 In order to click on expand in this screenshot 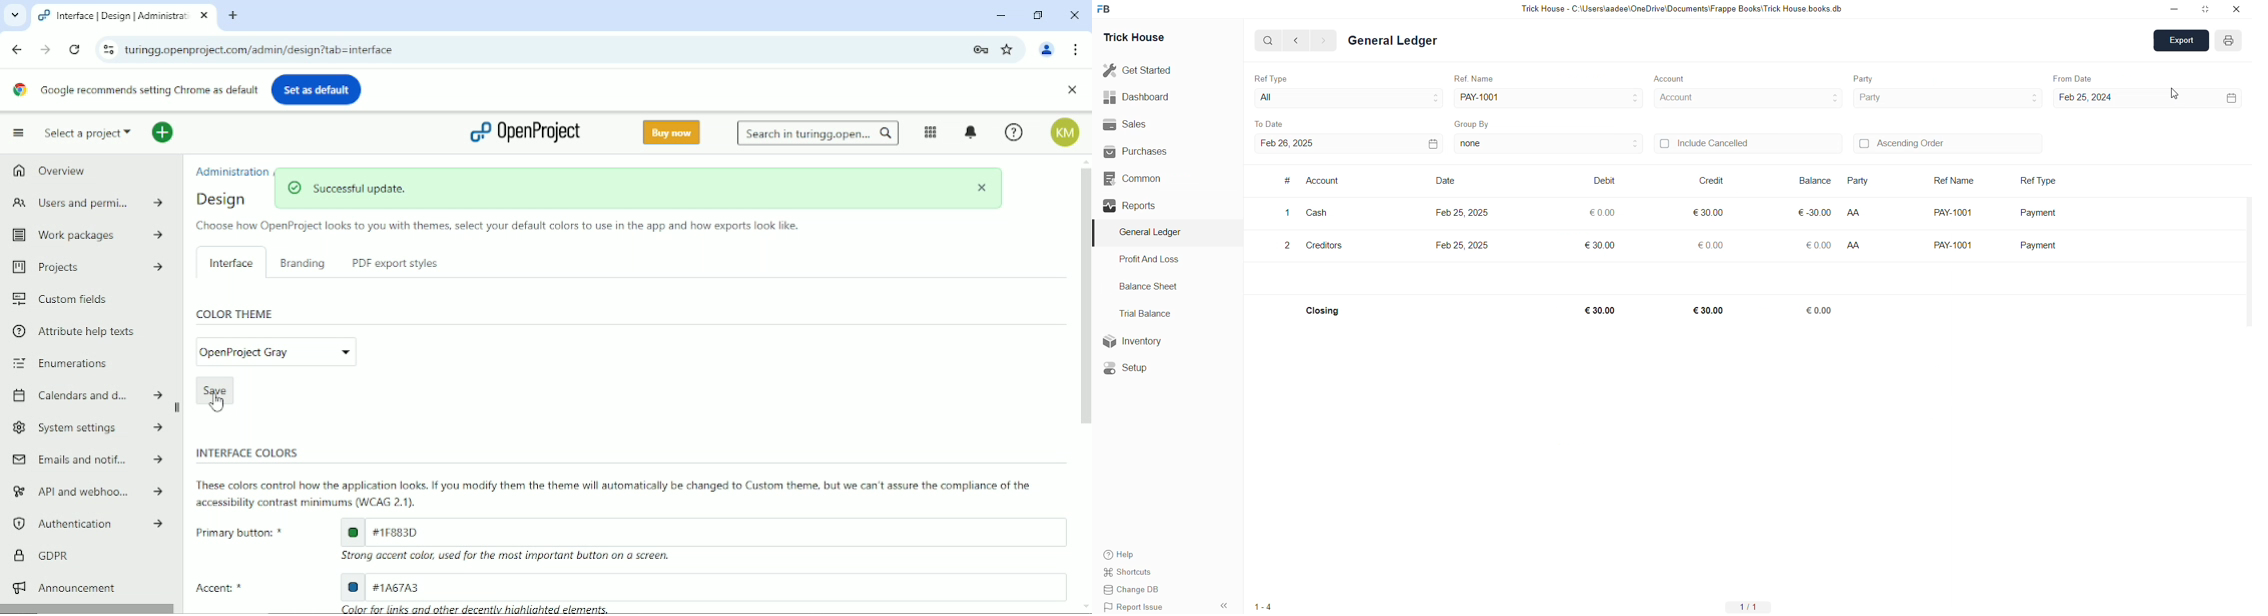, I will do `click(2178, 40)`.